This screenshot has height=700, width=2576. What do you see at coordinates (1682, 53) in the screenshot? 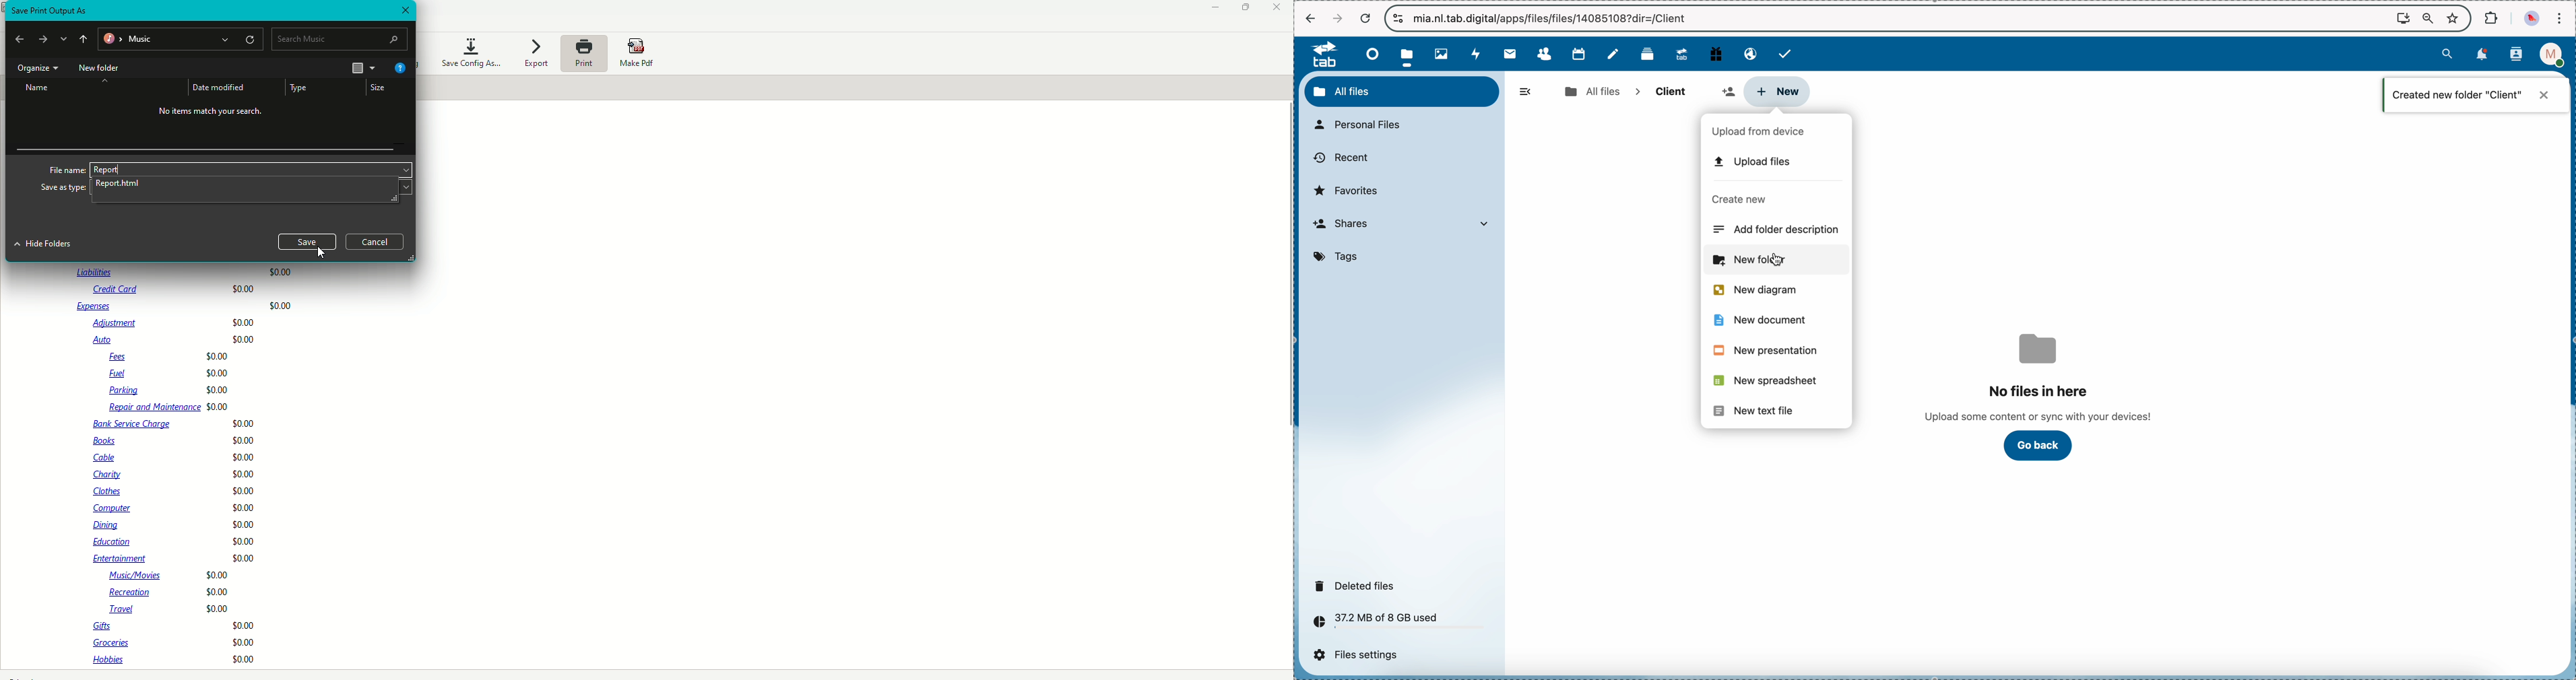
I see `upgrade` at bounding box center [1682, 53].